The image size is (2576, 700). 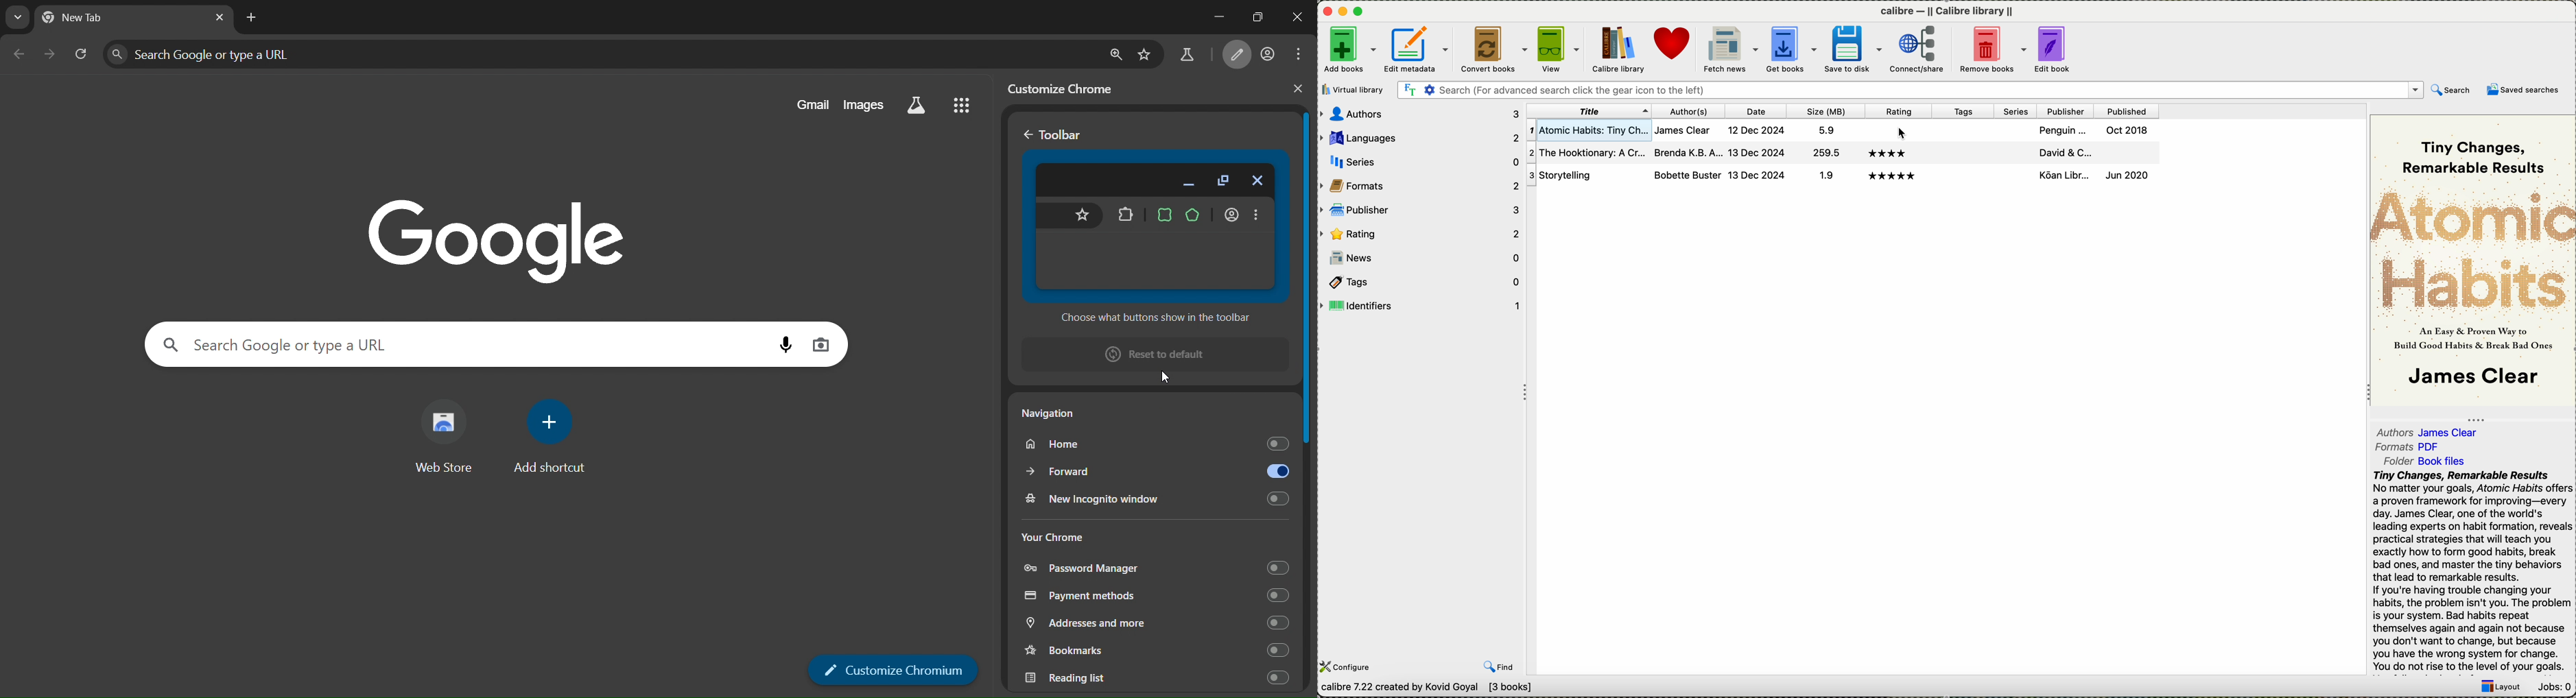 What do you see at coordinates (2064, 175) in the screenshot?
I see `koan libr...` at bounding box center [2064, 175].